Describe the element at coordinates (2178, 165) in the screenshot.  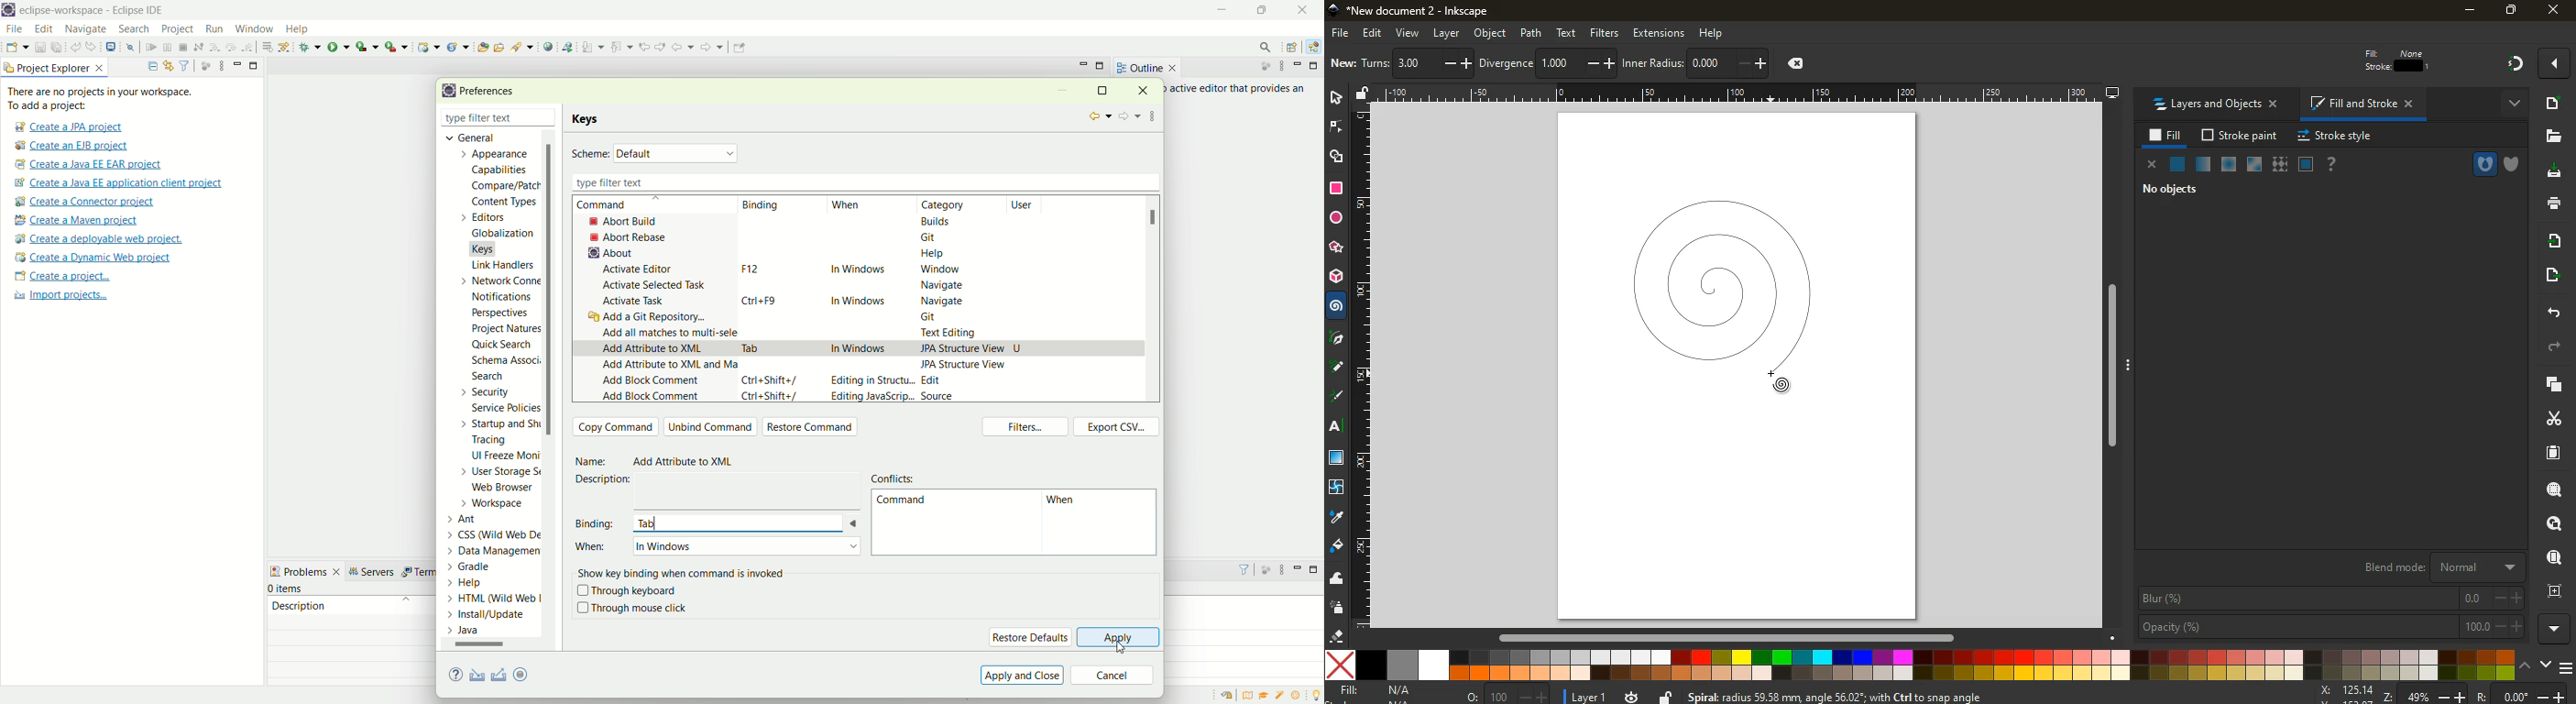
I see `normal` at that location.